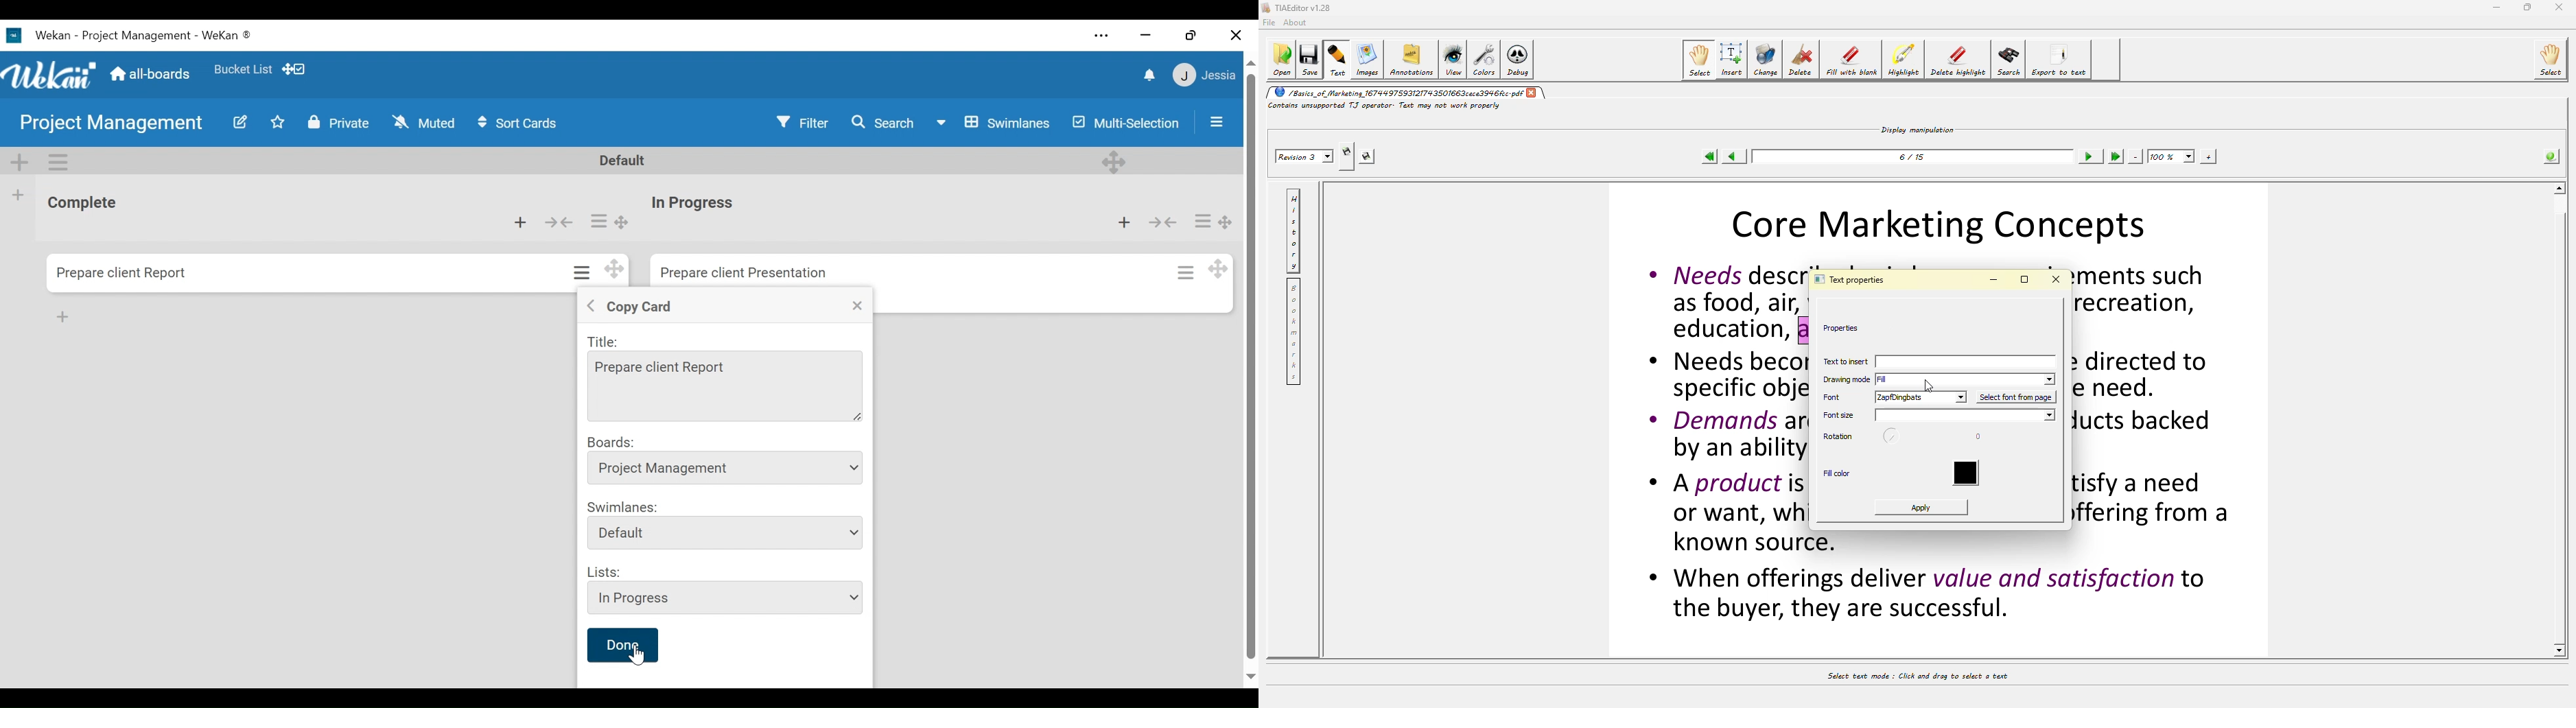  Describe the element at coordinates (527, 223) in the screenshot. I see `Add card to top of the list` at that location.